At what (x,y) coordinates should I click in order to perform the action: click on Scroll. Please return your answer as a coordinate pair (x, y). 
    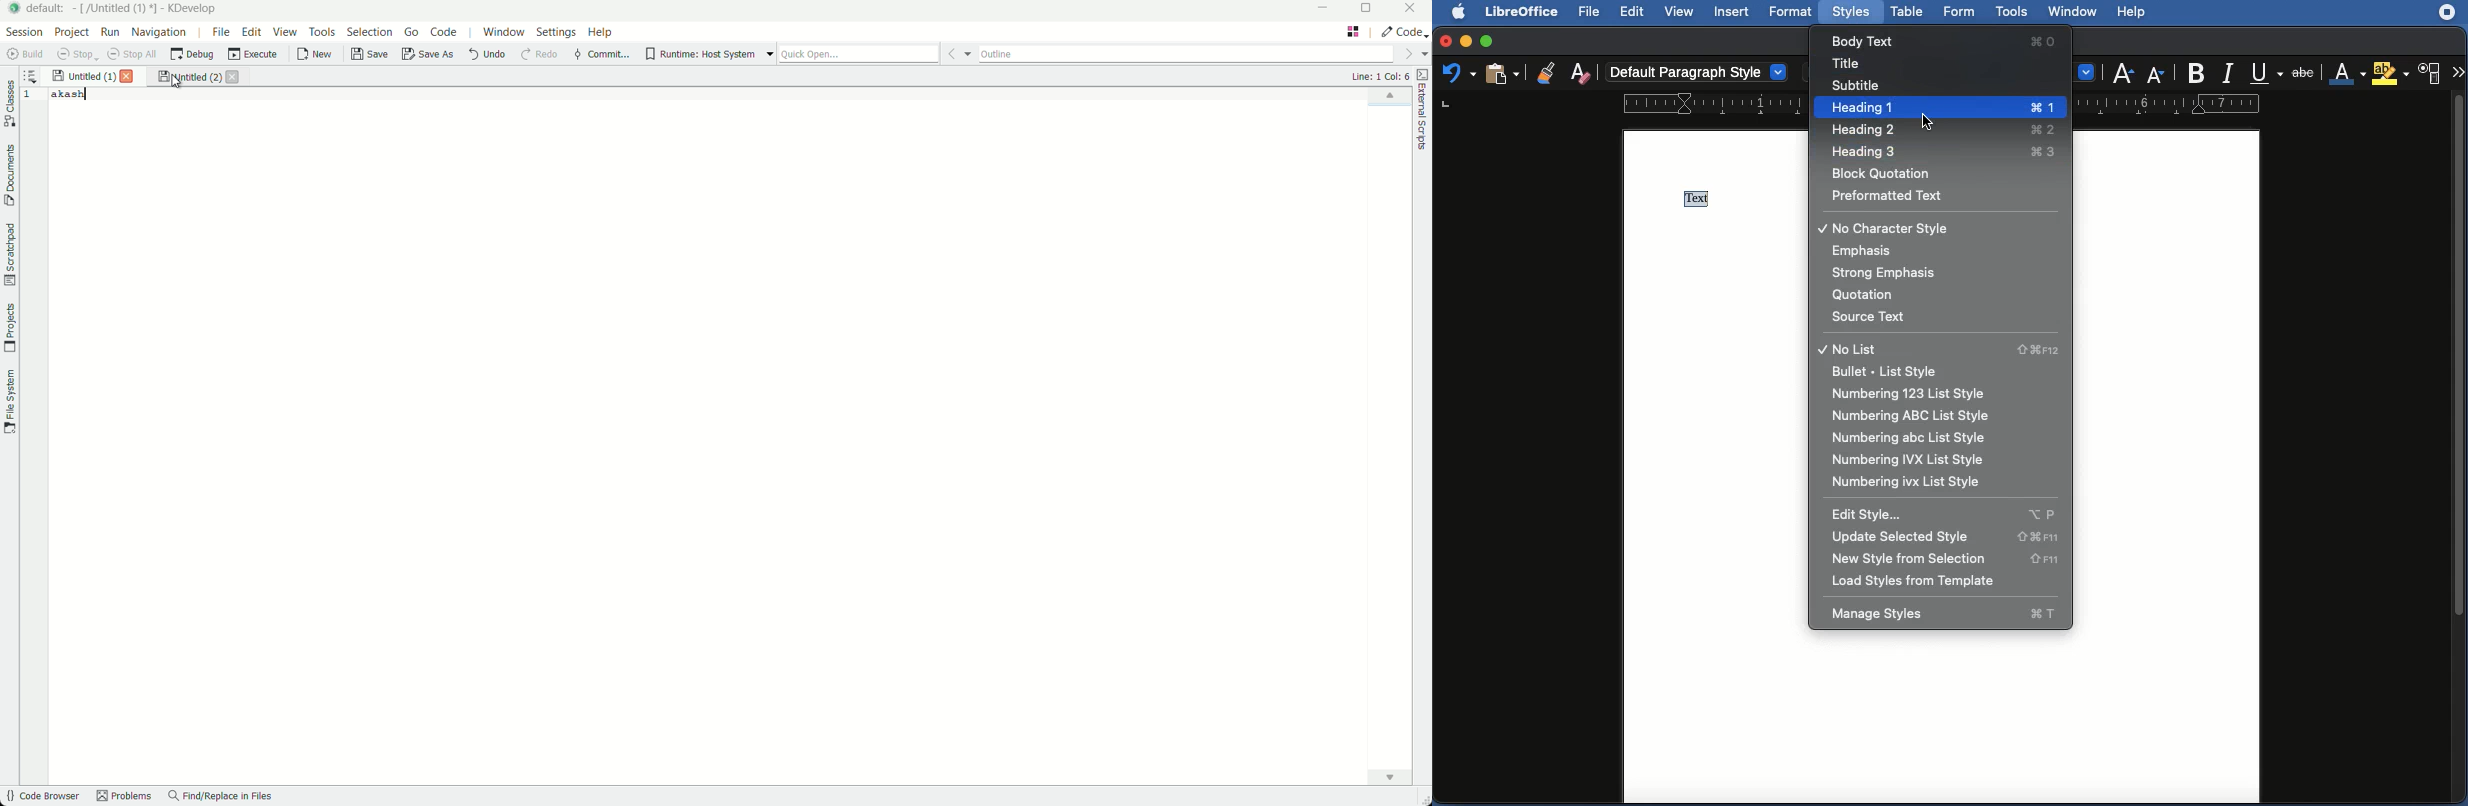
    Looking at the image, I should click on (2460, 449).